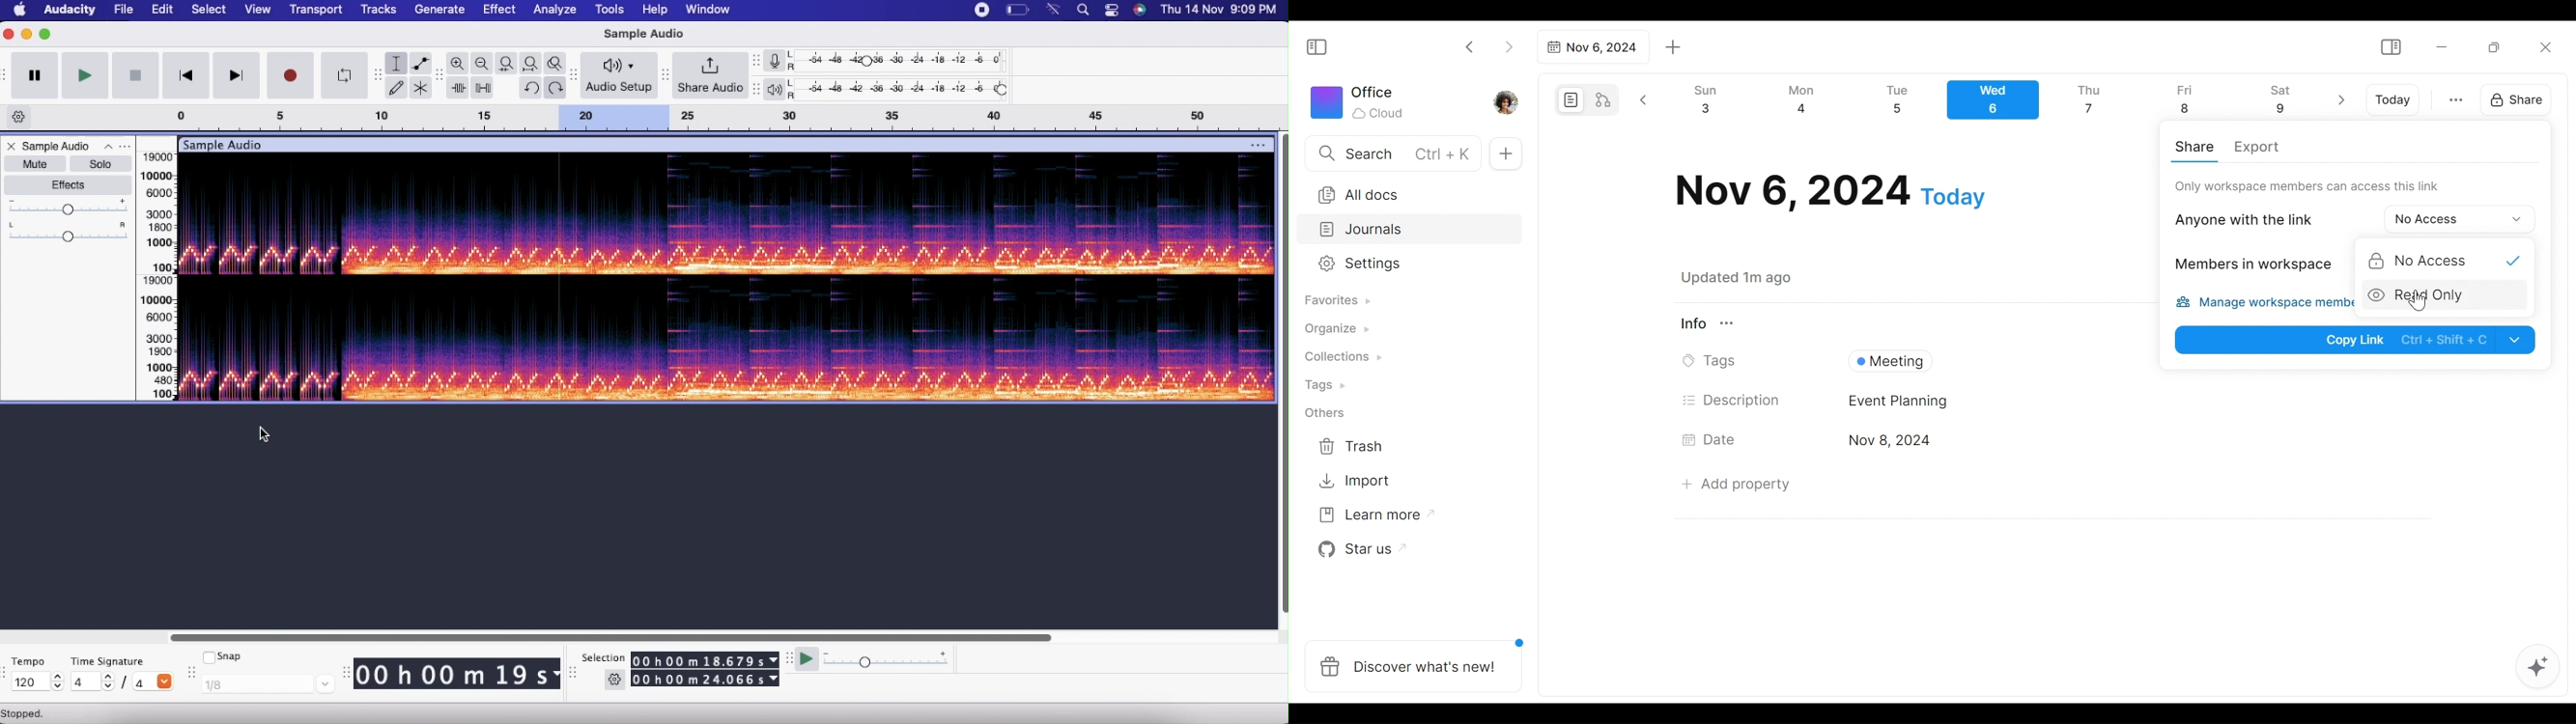 The image size is (2576, 728). Describe the element at coordinates (1360, 101) in the screenshot. I see `Workspace icon` at that location.